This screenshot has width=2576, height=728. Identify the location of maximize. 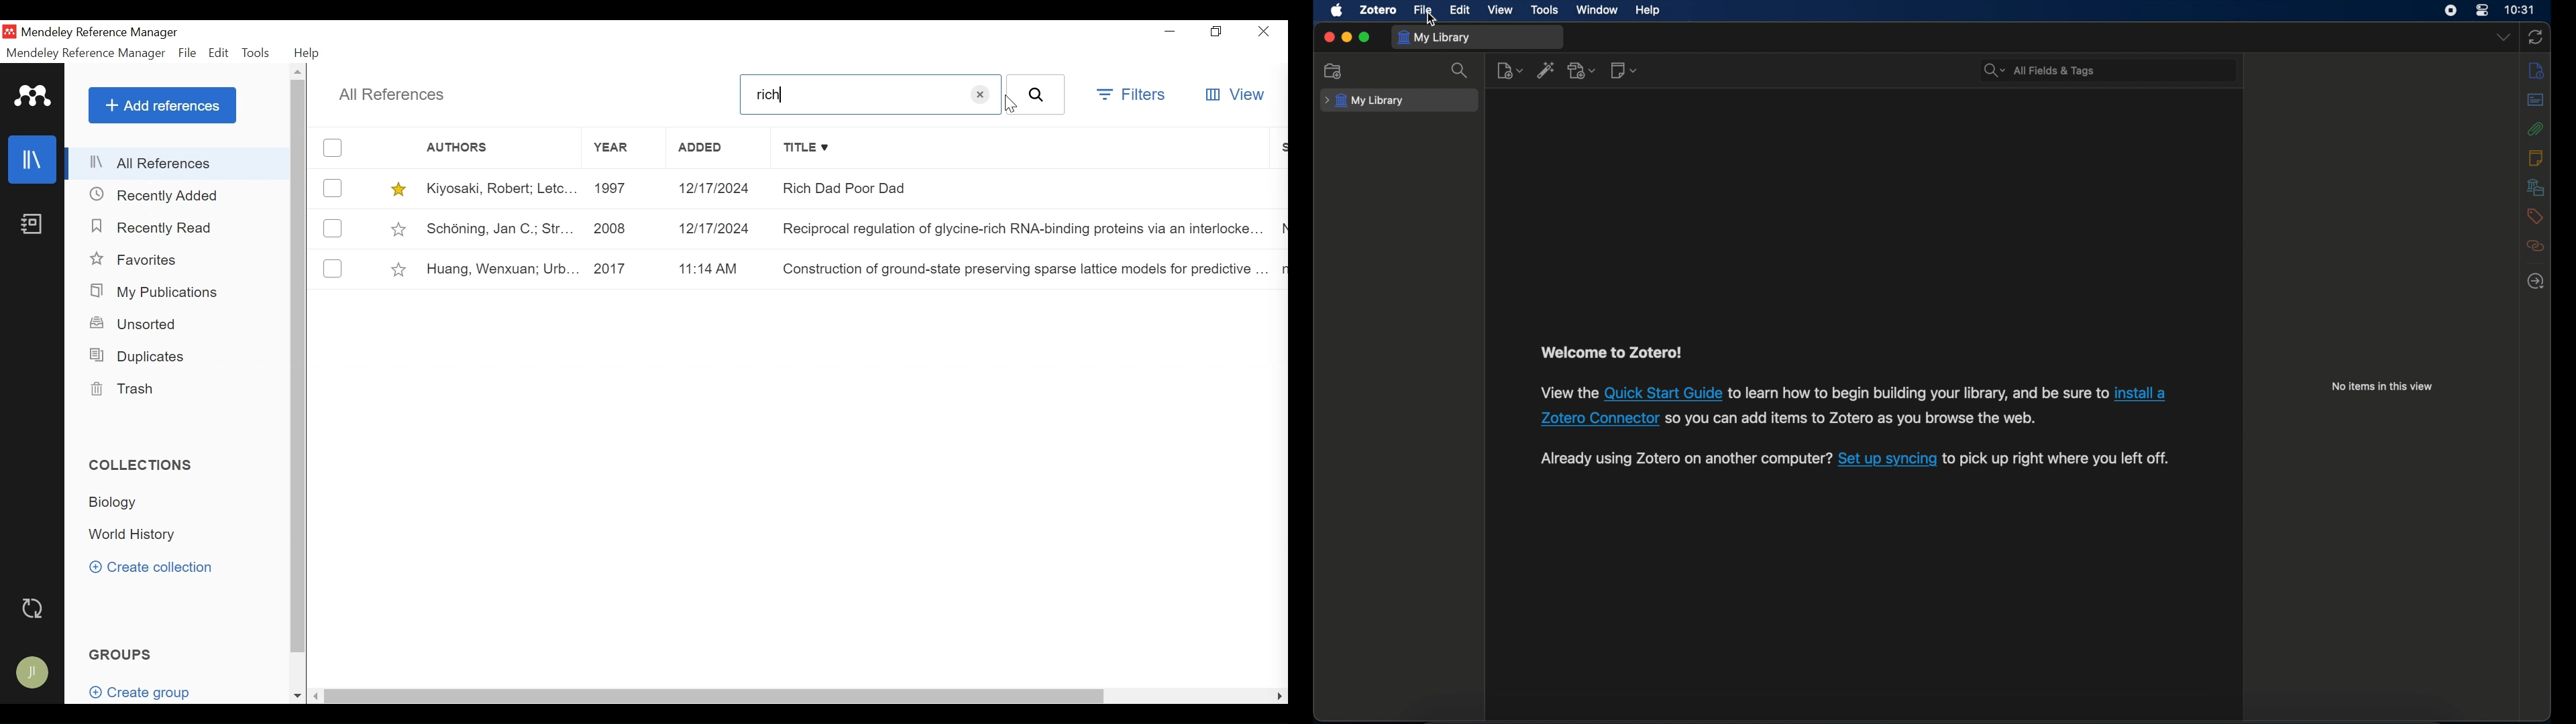
(1364, 38).